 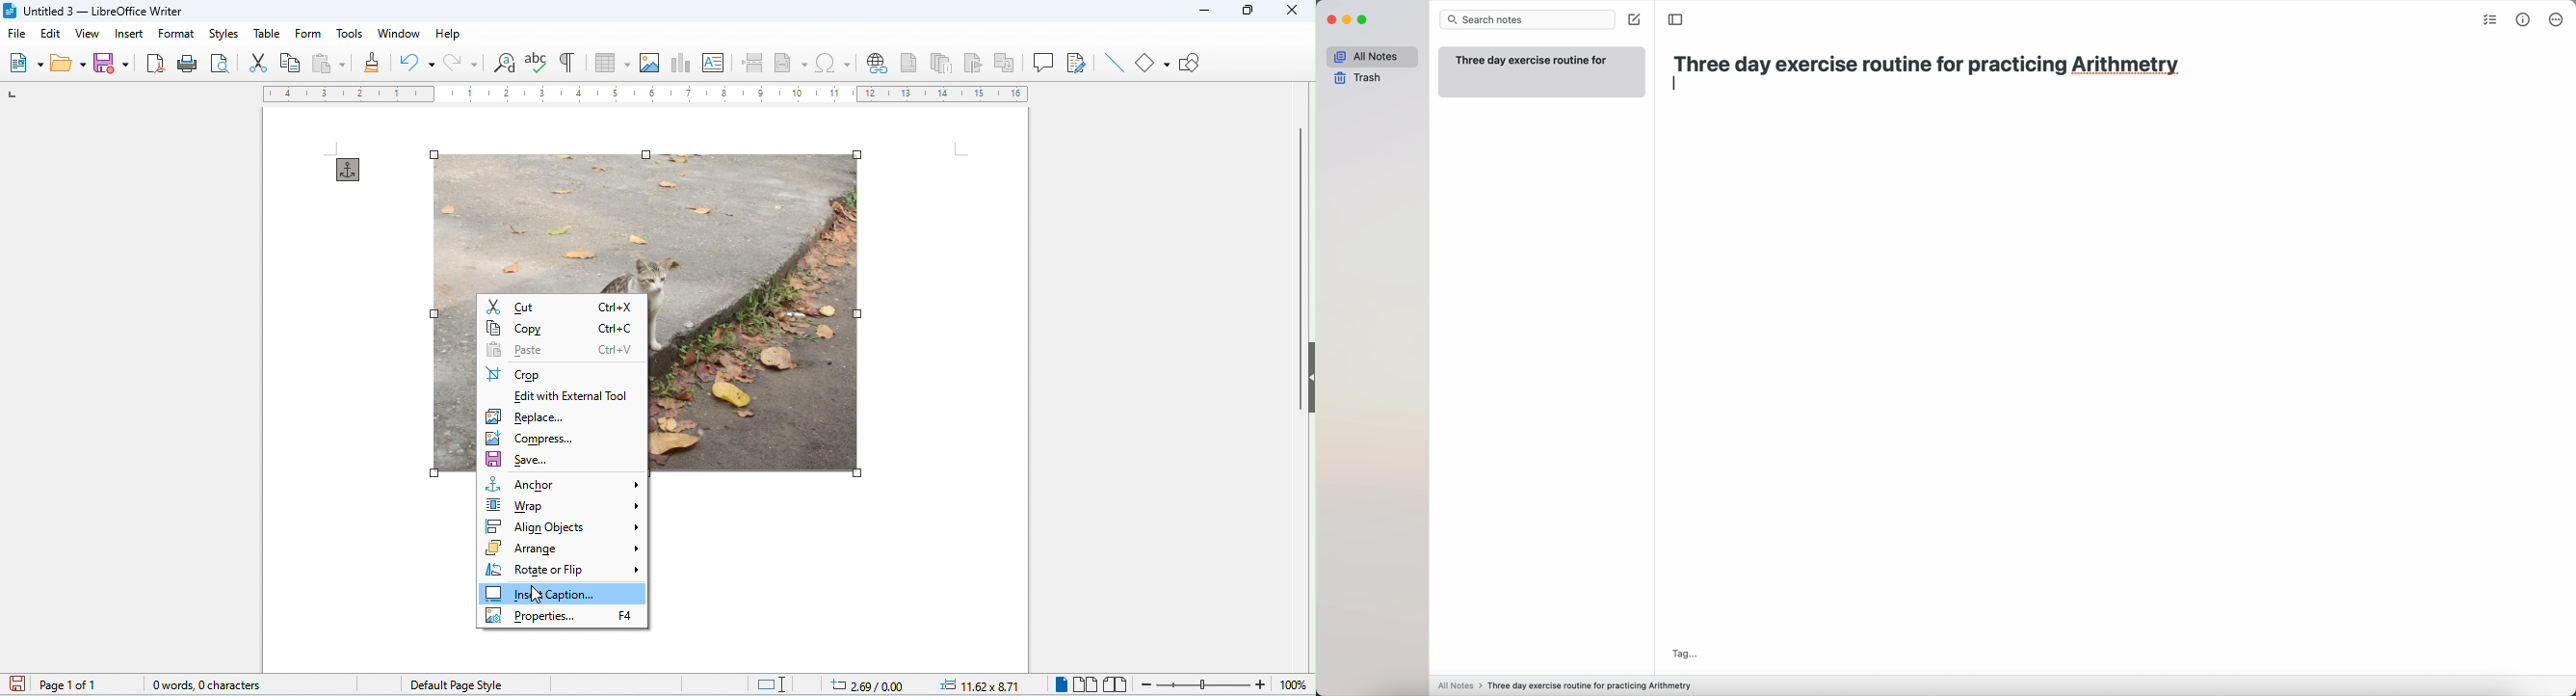 What do you see at coordinates (561, 328) in the screenshot?
I see `copy` at bounding box center [561, 328].